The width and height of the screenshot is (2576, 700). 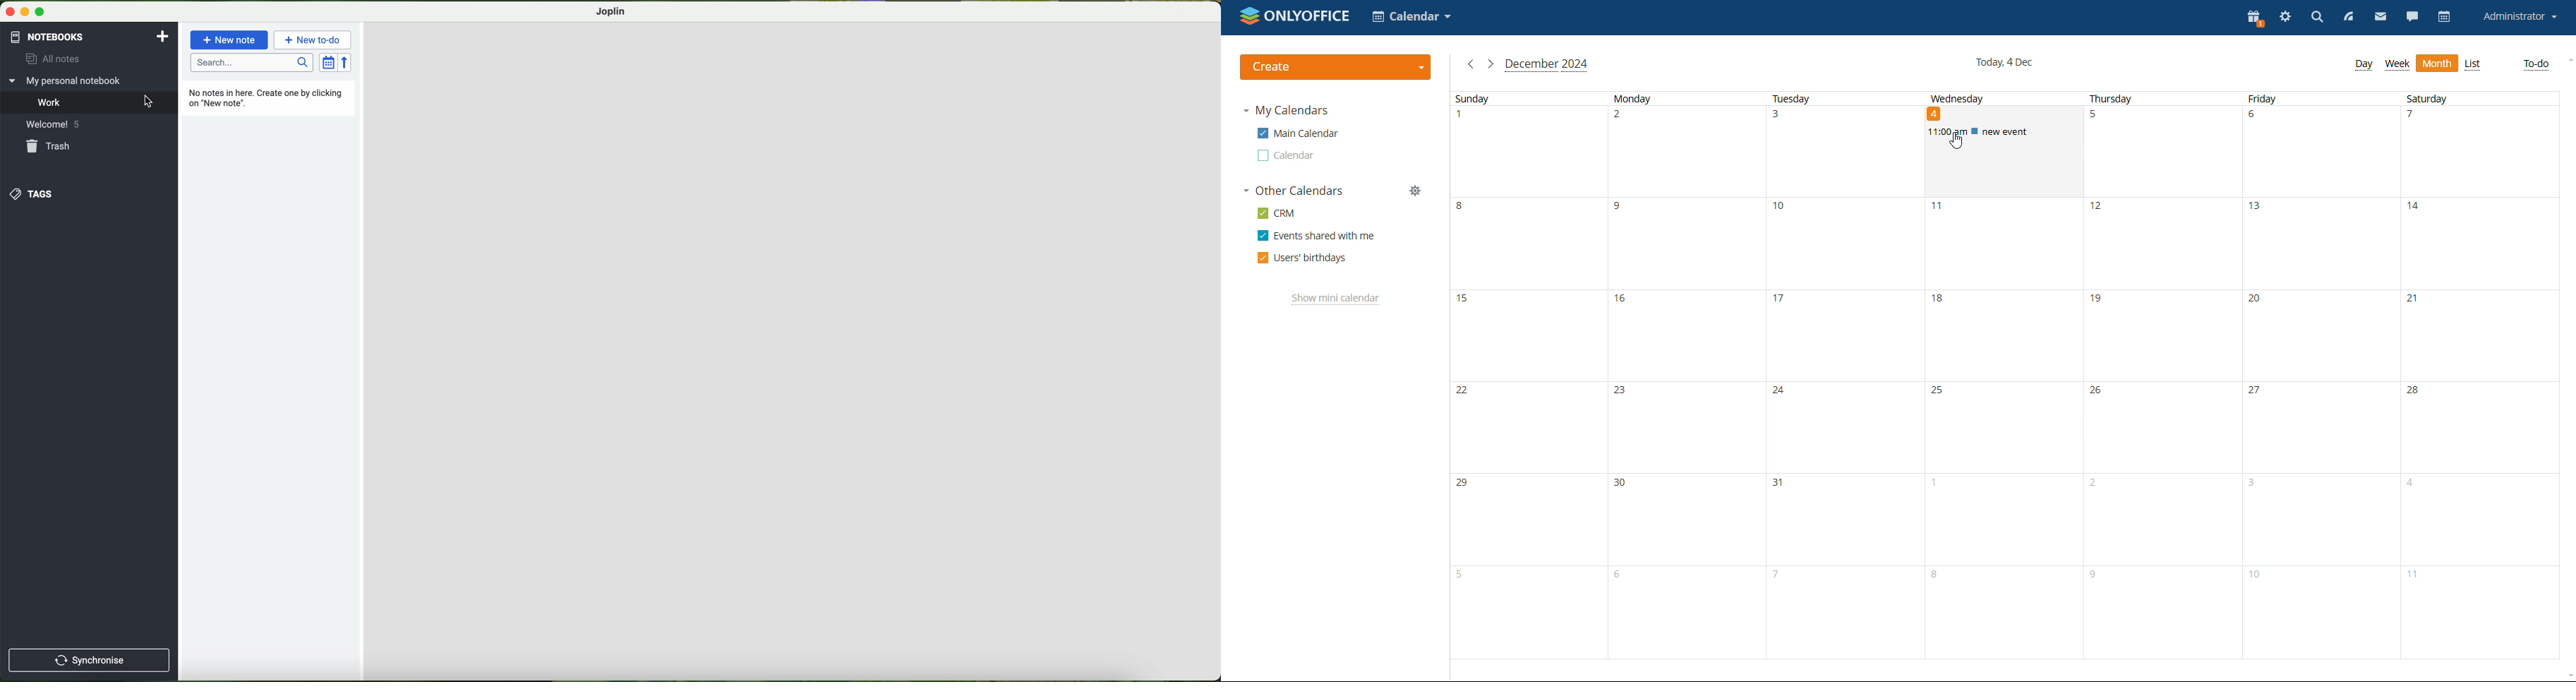 What do you see at coordinates (1285, 156) in the screenshot?
I see `calendar` at bounding box center [1285, 156].